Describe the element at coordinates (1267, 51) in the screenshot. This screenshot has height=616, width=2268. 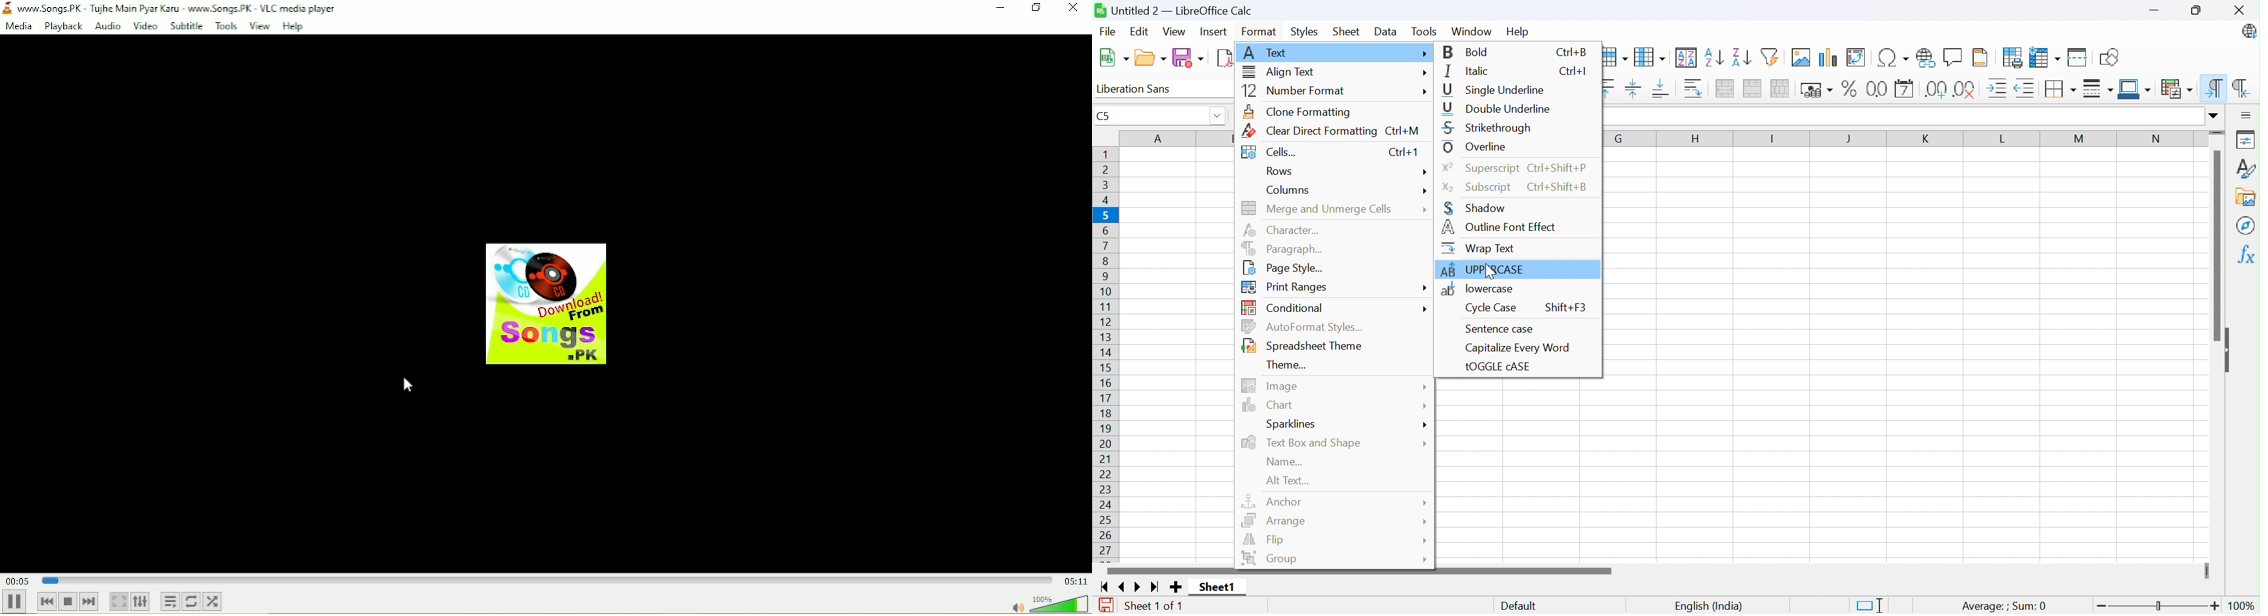
I see `Text` at that location.